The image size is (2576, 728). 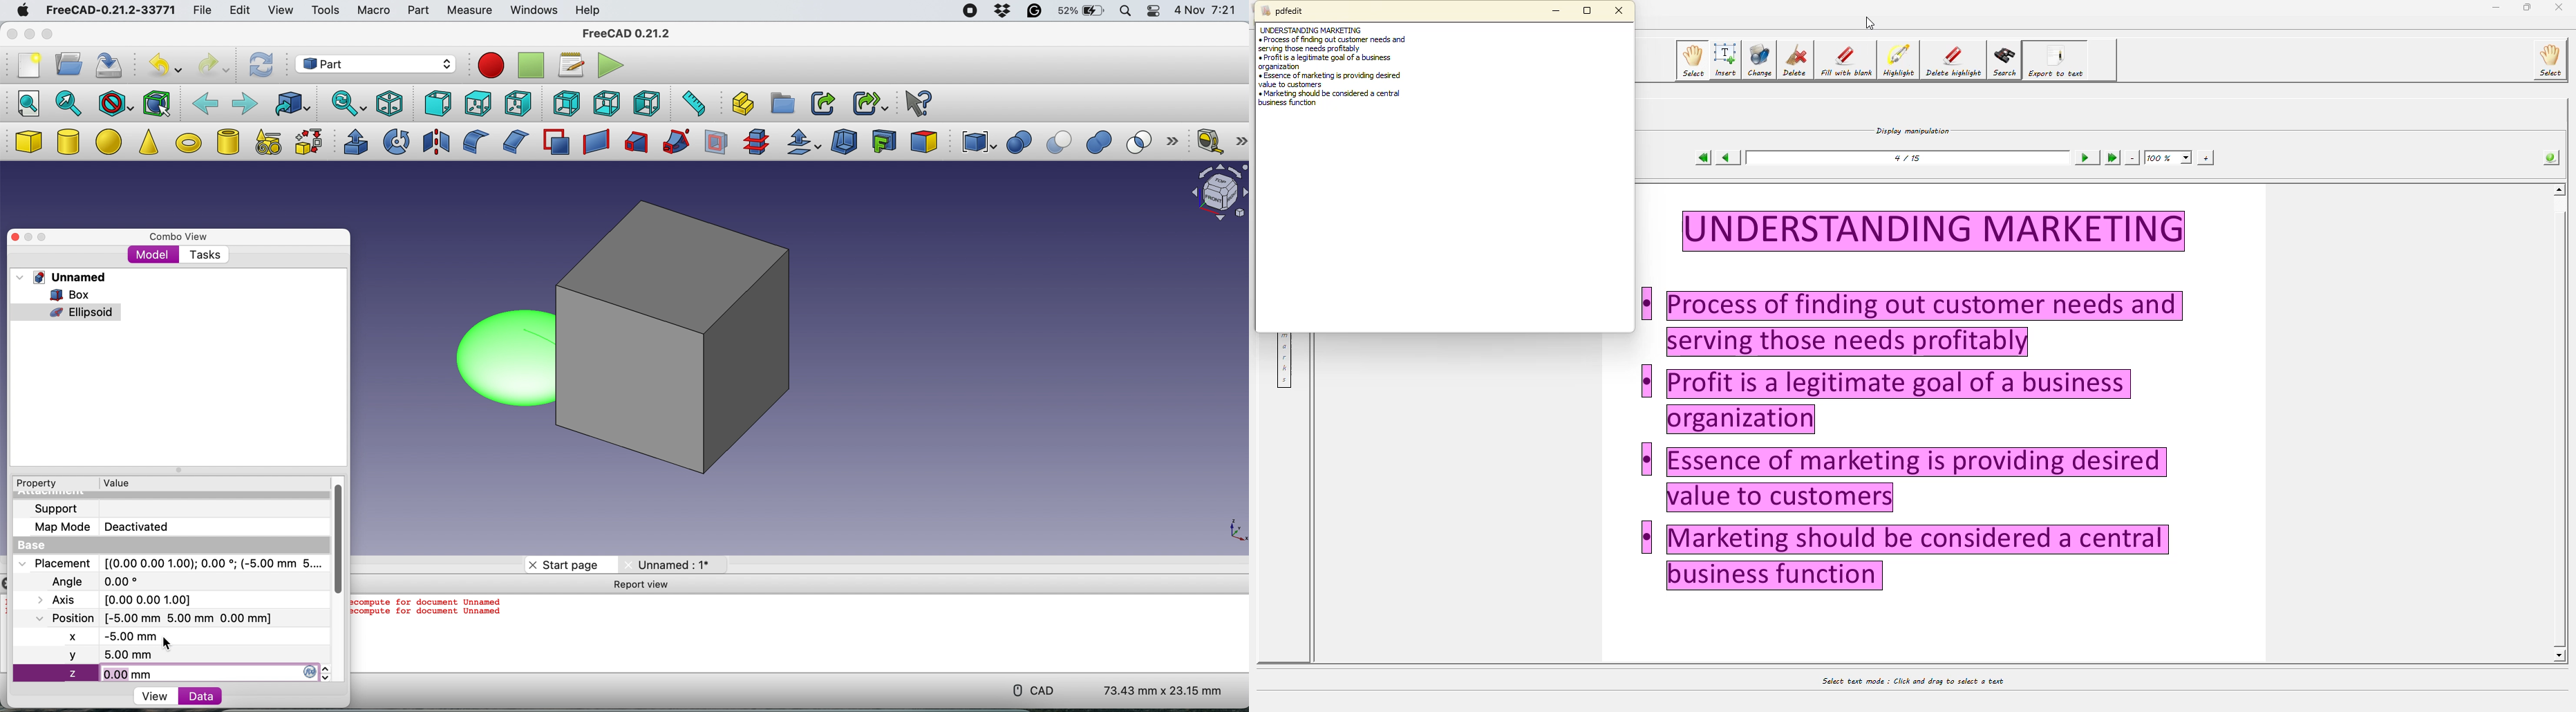 What do you see at coordinates (514, 141) in the screenshot?
I see `chamfer` at bounding box center [514, 141].